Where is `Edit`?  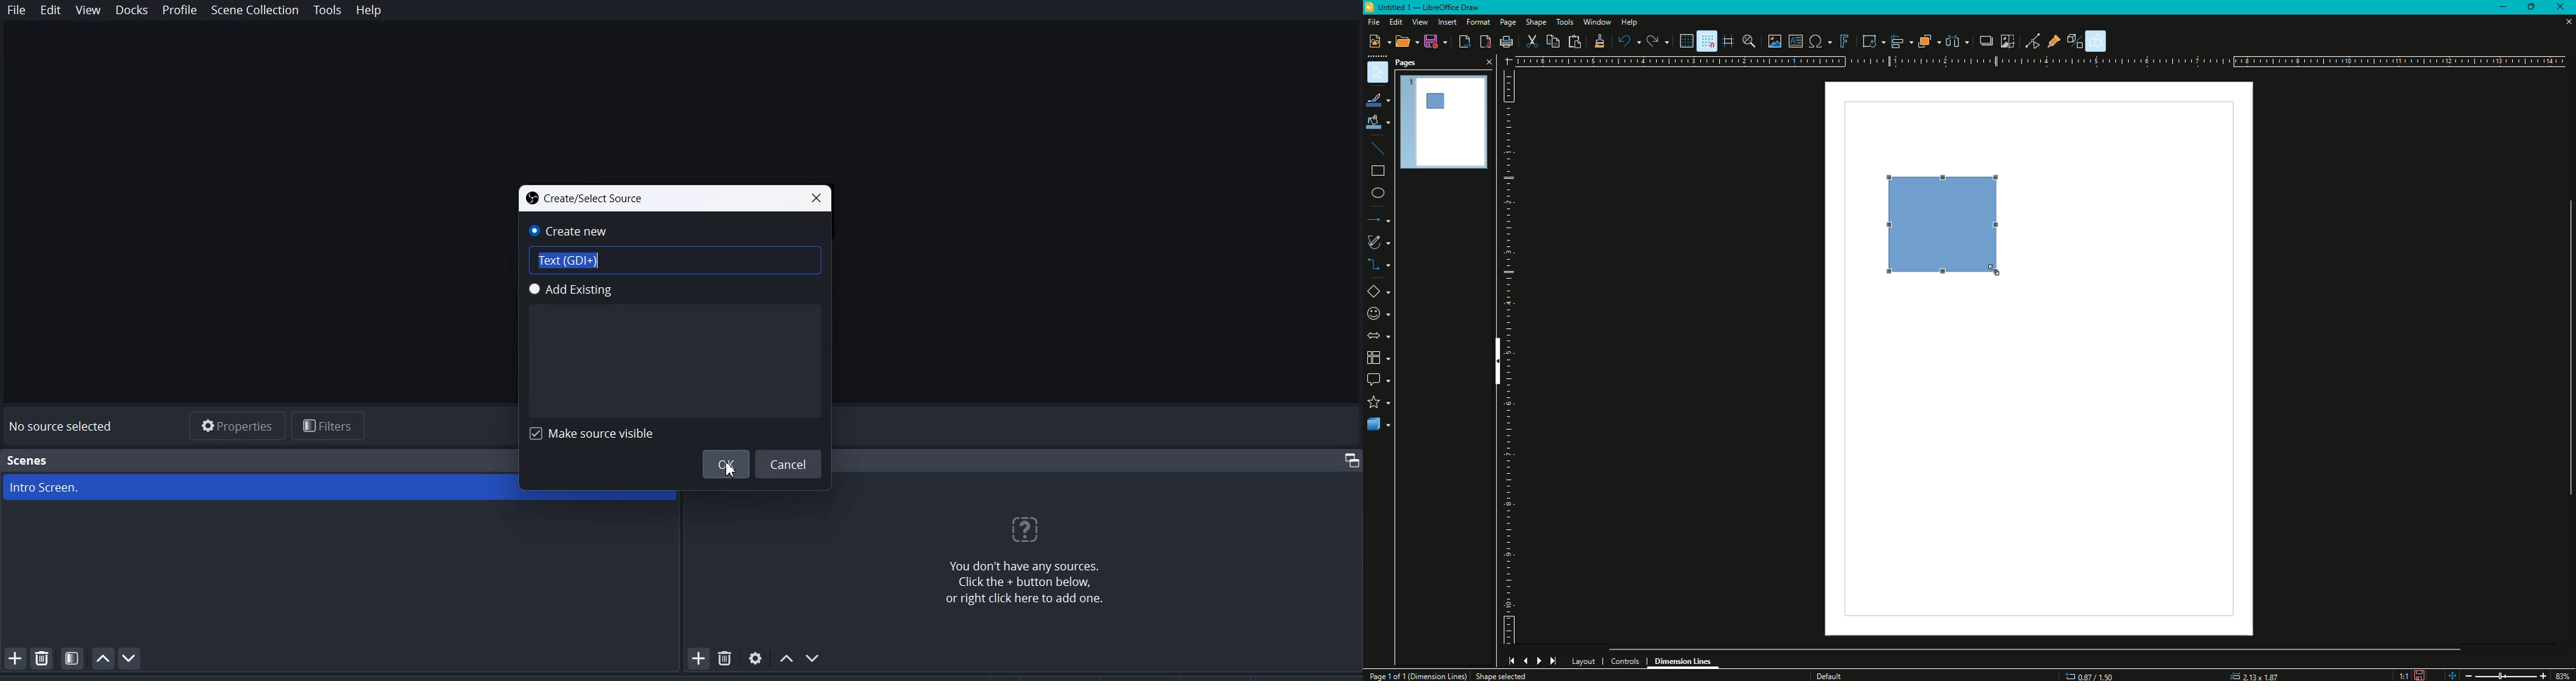
Edit is located at coordinates (1395, 22).